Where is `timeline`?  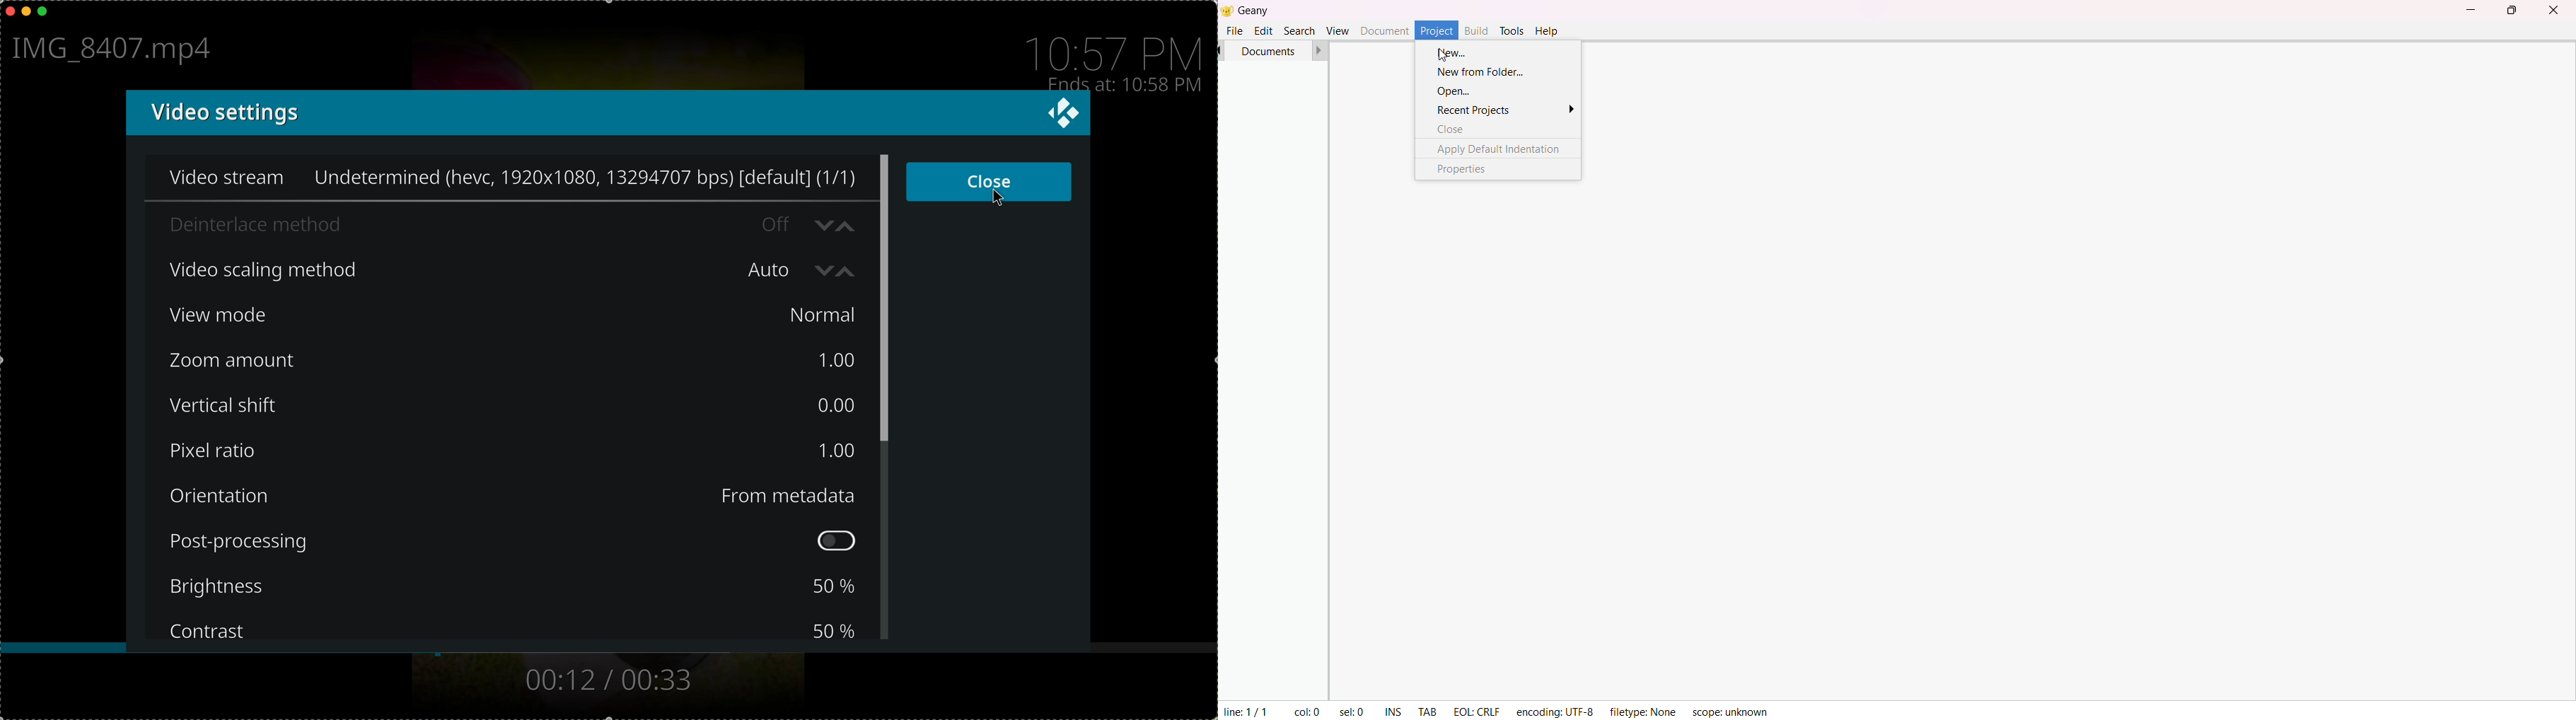 timeline is located at coordinates (609, 652).